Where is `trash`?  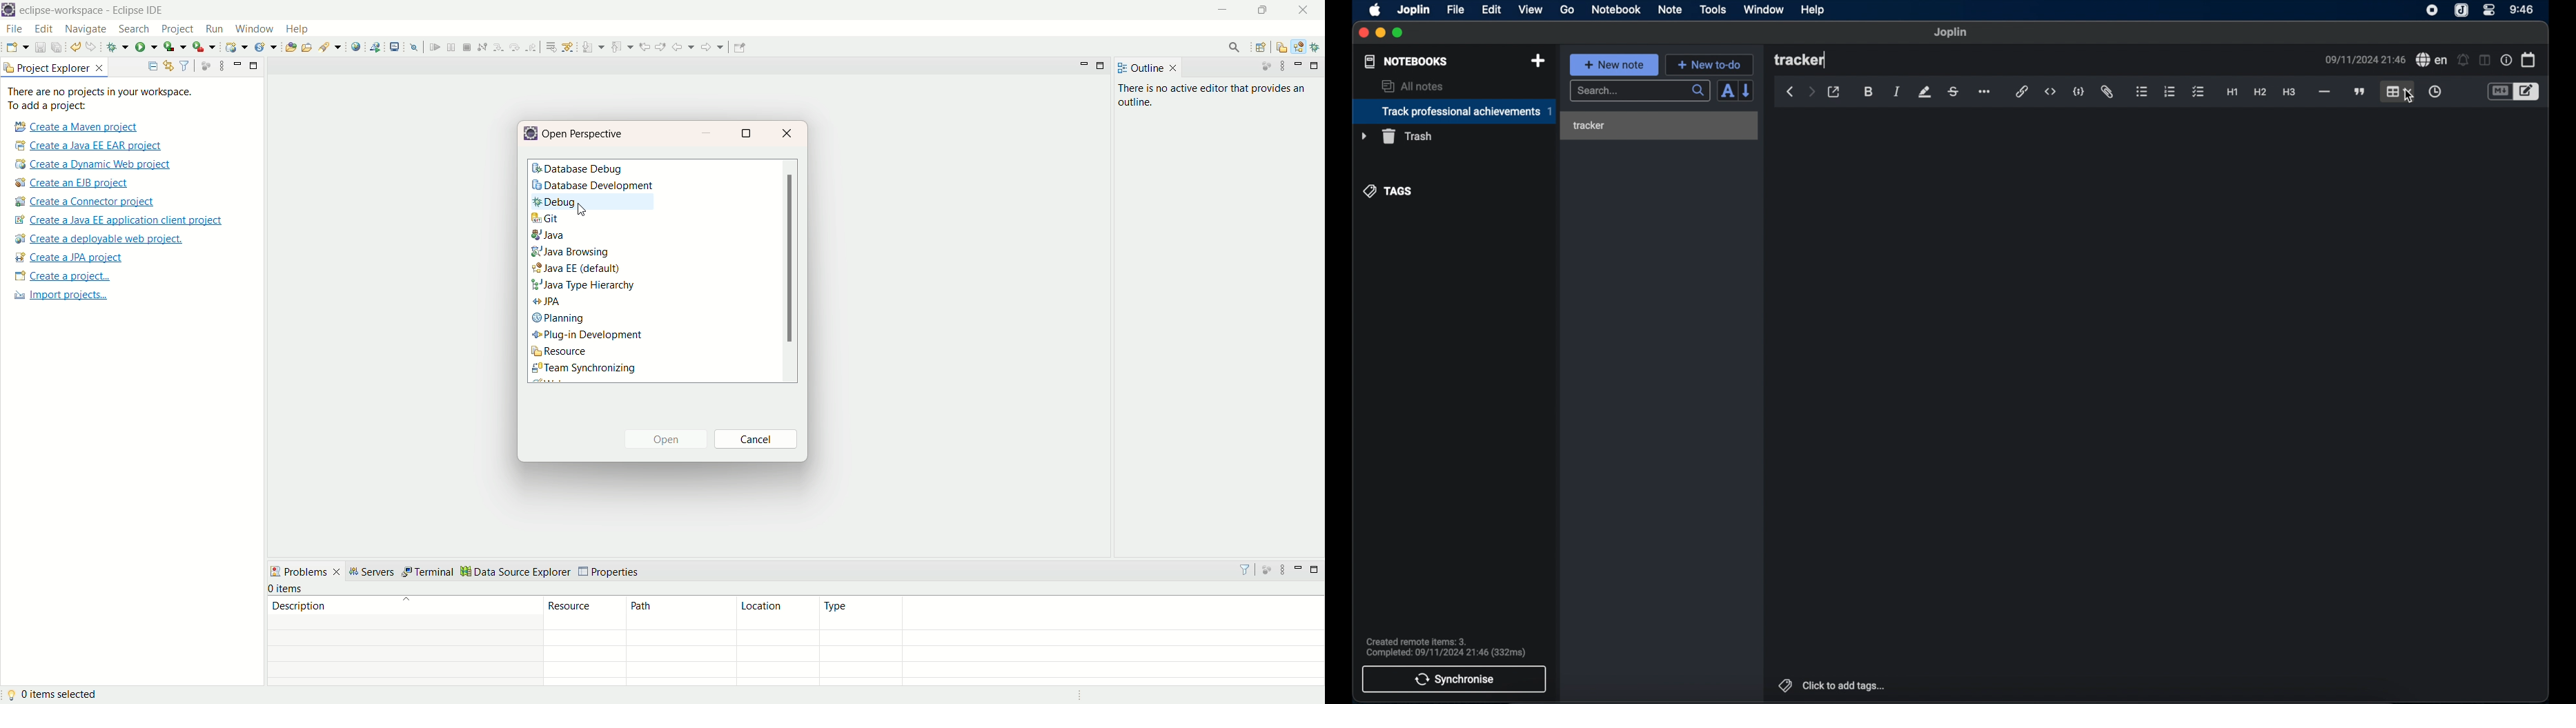 trash is located at coordinates (1397, 136).